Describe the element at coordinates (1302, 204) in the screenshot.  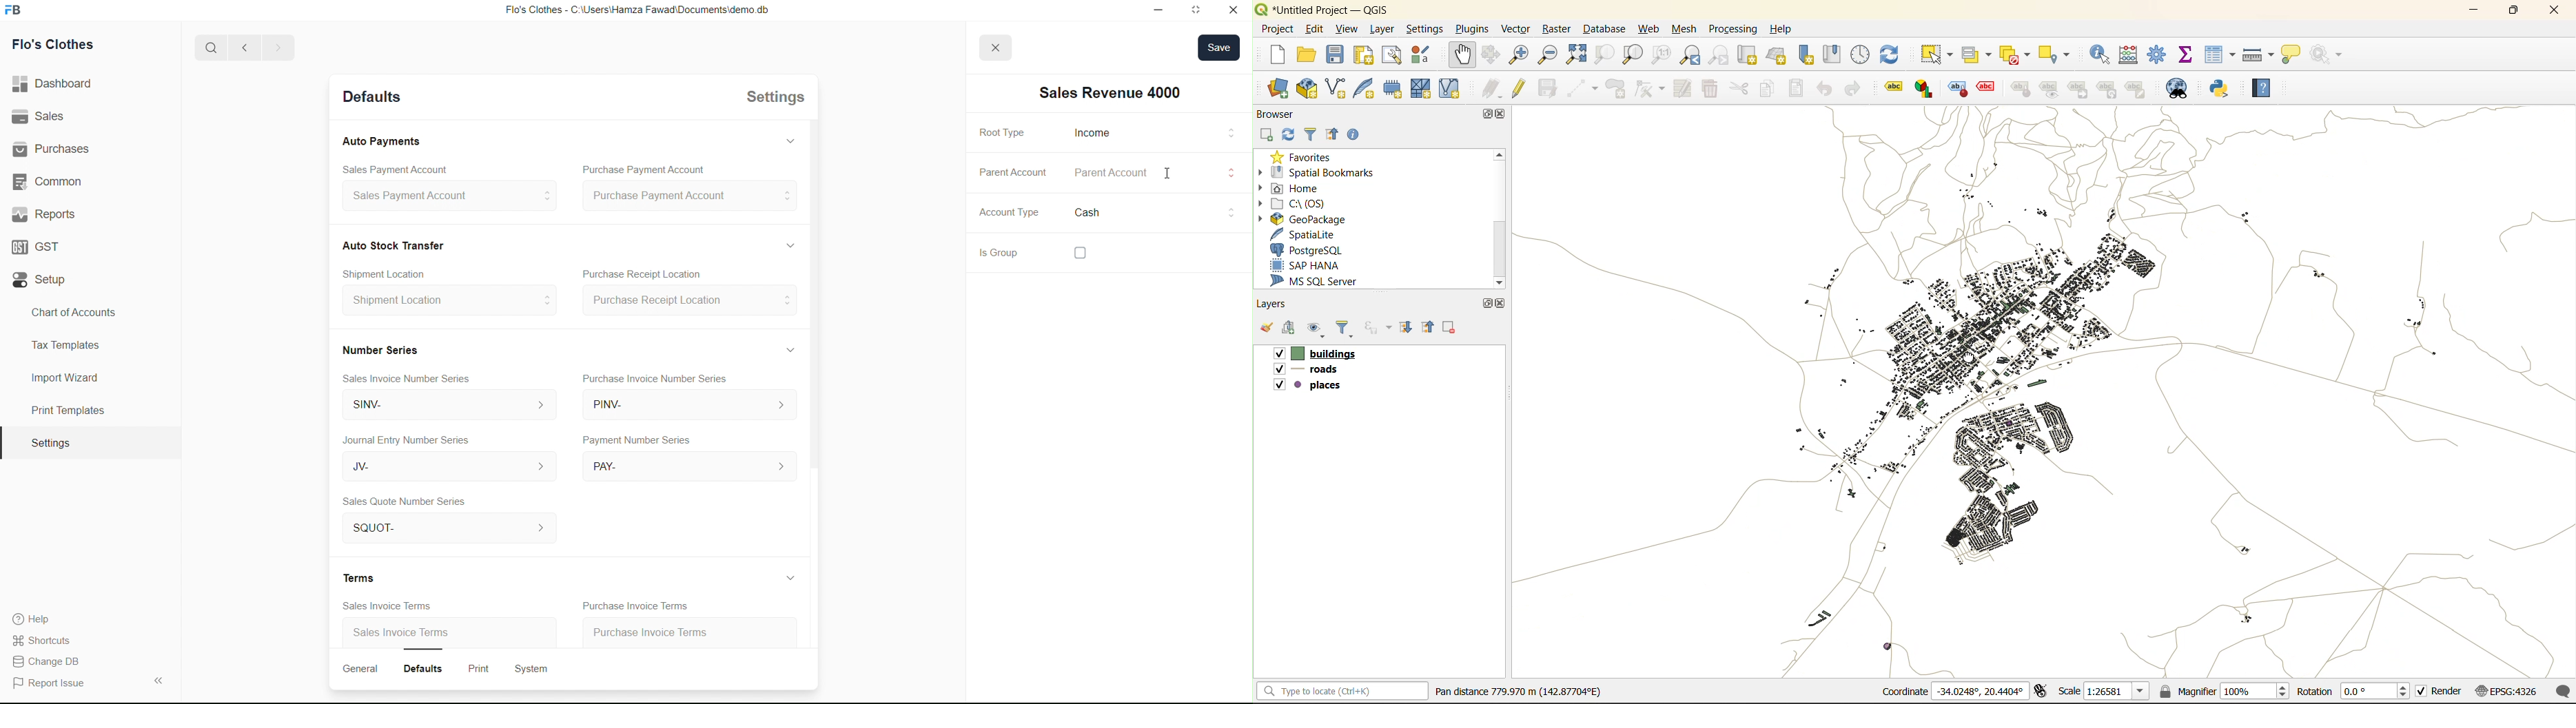
I see `c\:os` at that location.